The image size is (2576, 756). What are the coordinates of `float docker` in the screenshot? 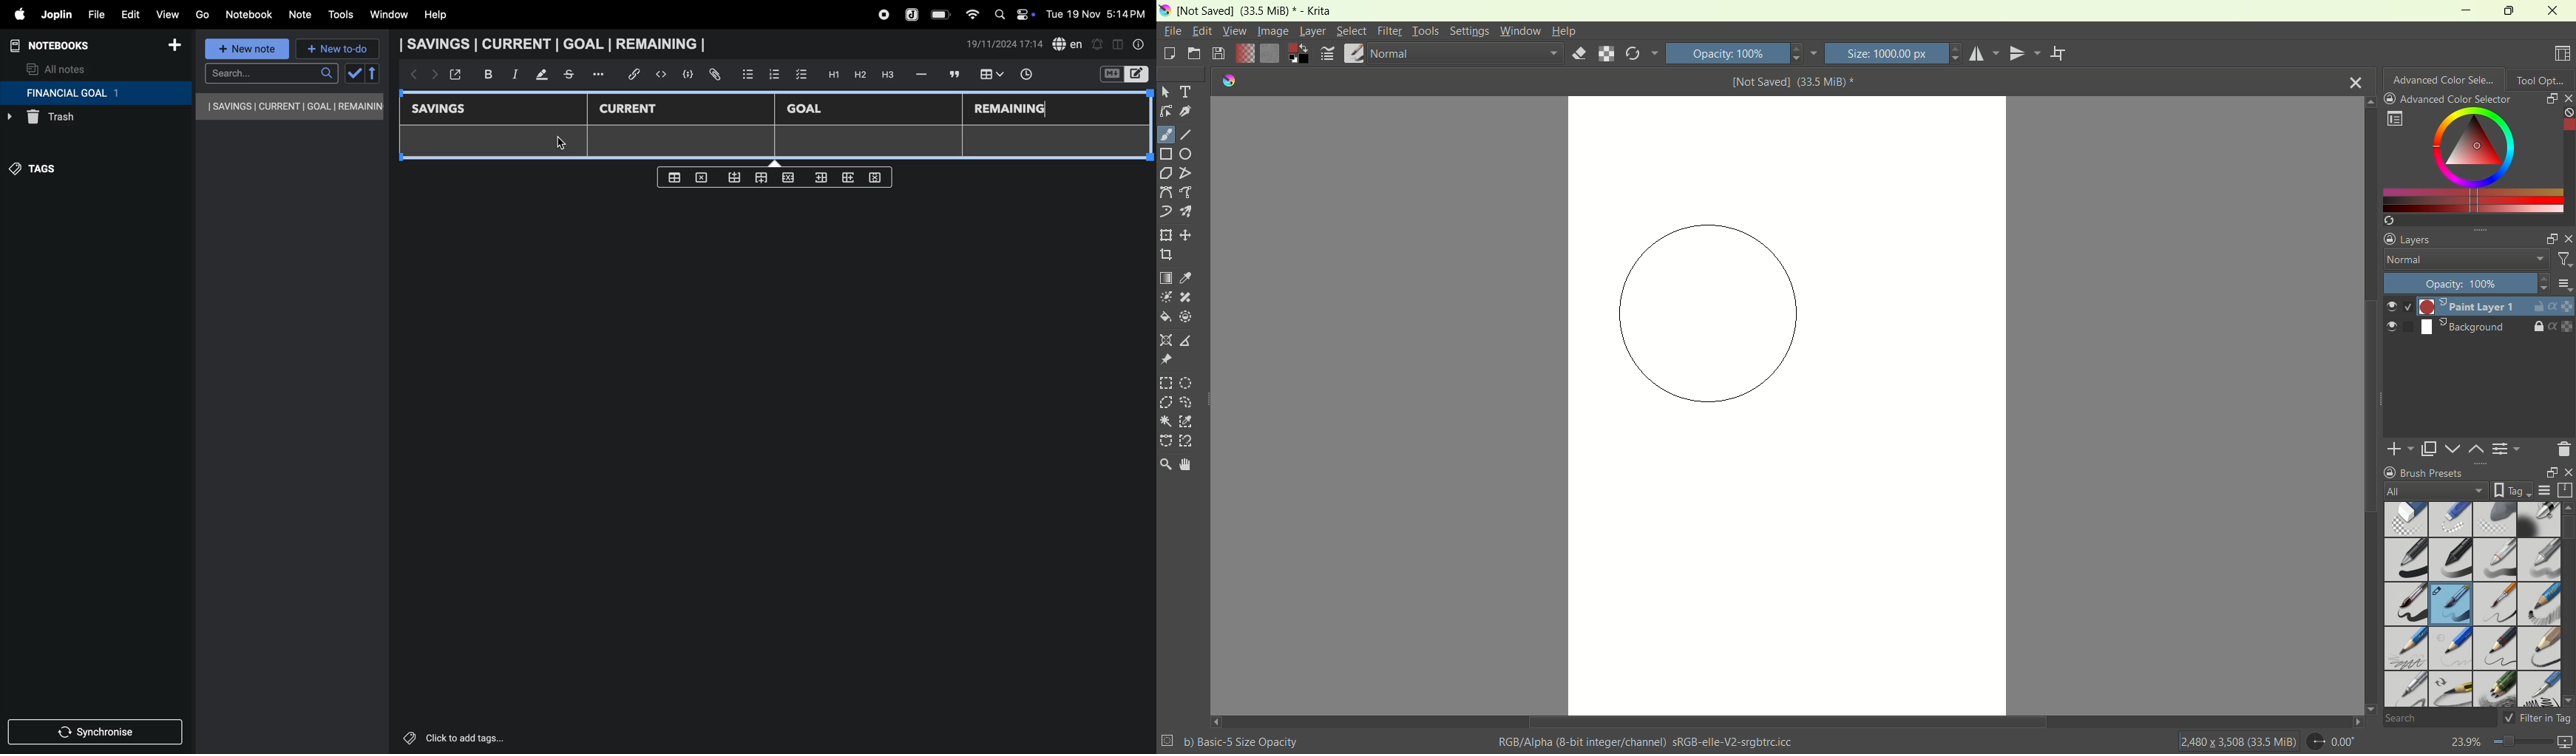 It's located at (2547, 472).